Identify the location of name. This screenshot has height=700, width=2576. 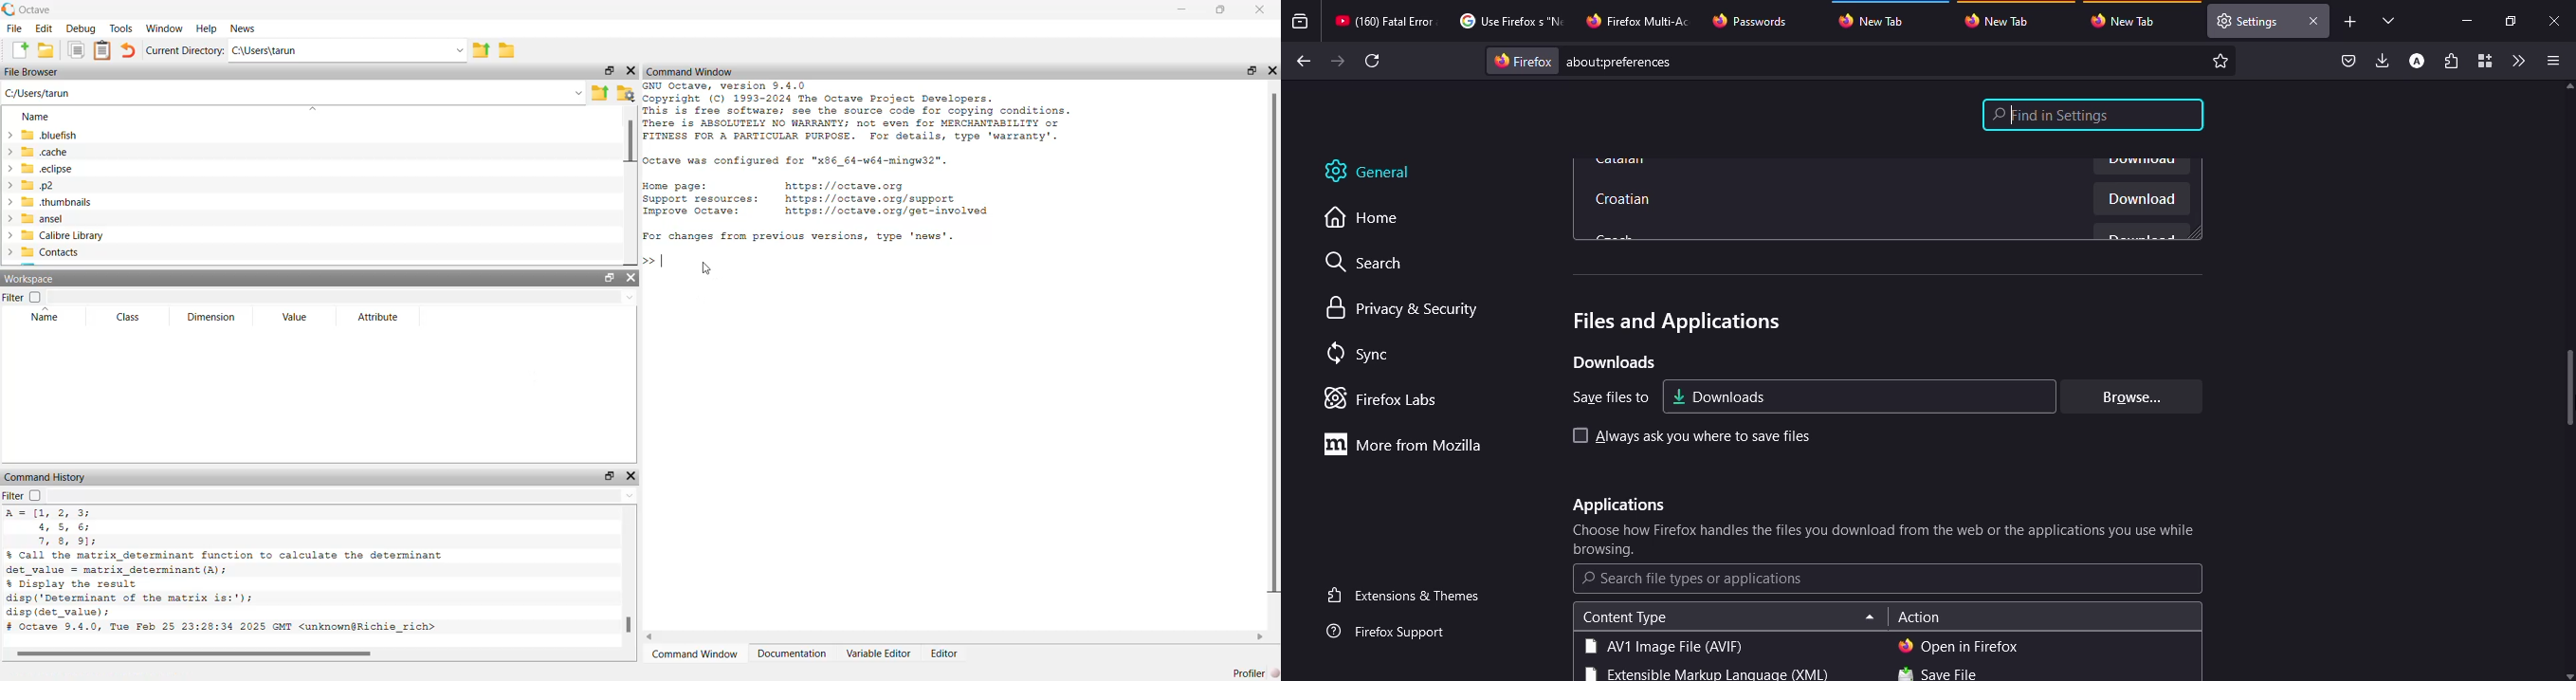
(41, 118).